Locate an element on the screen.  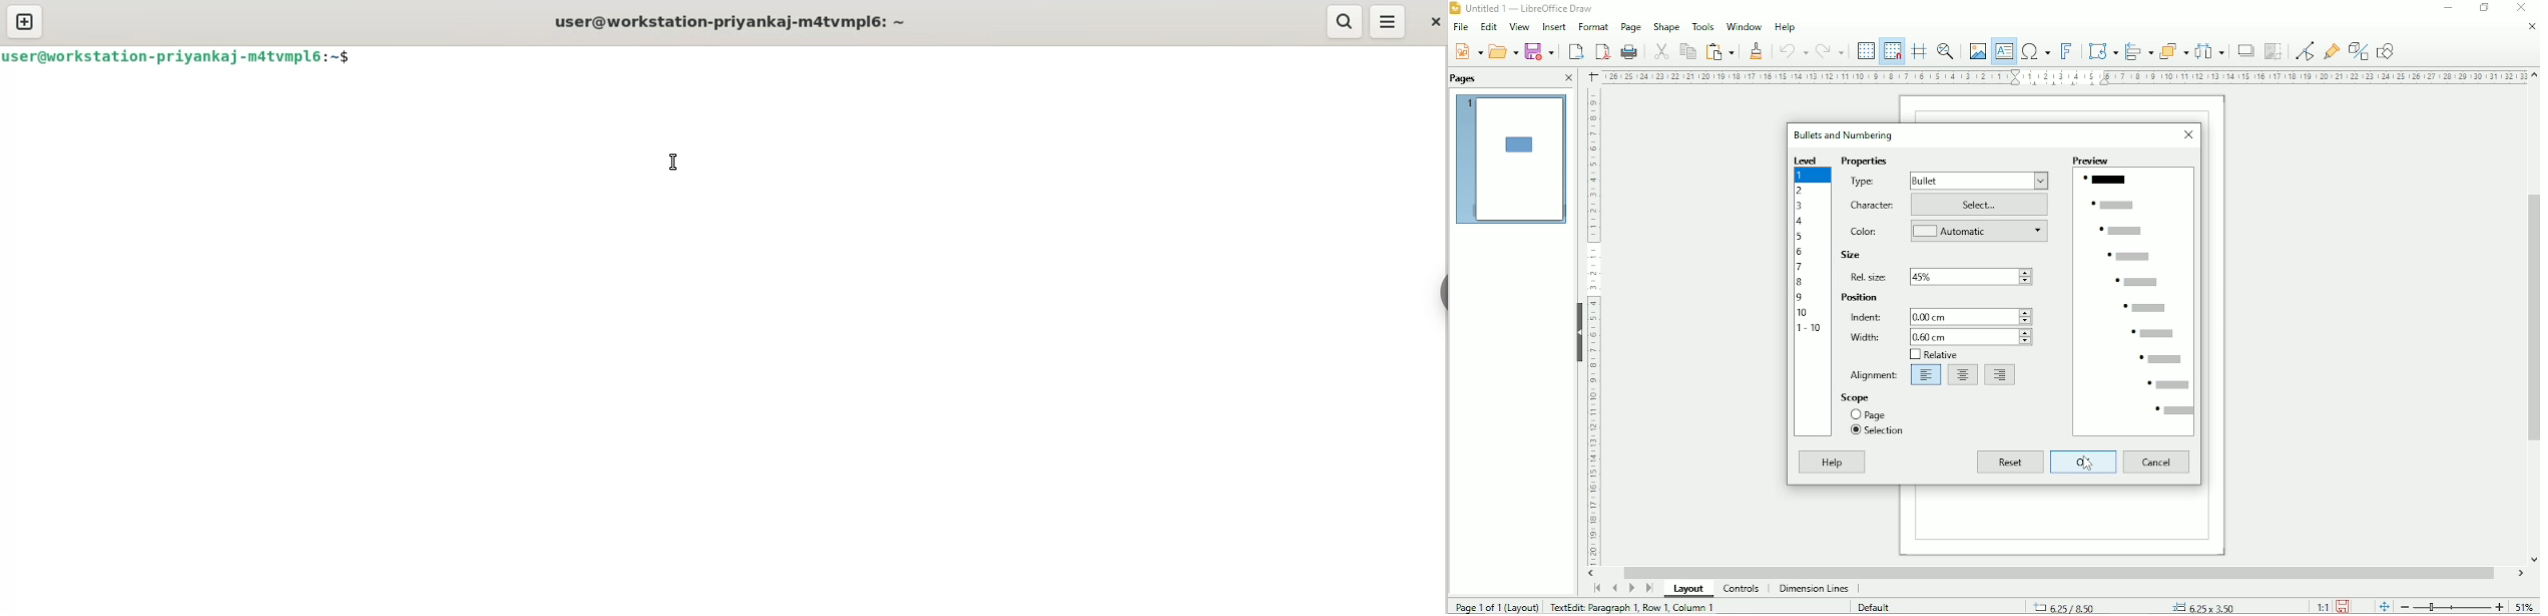
Scope is located at coordinates (1873, 397).